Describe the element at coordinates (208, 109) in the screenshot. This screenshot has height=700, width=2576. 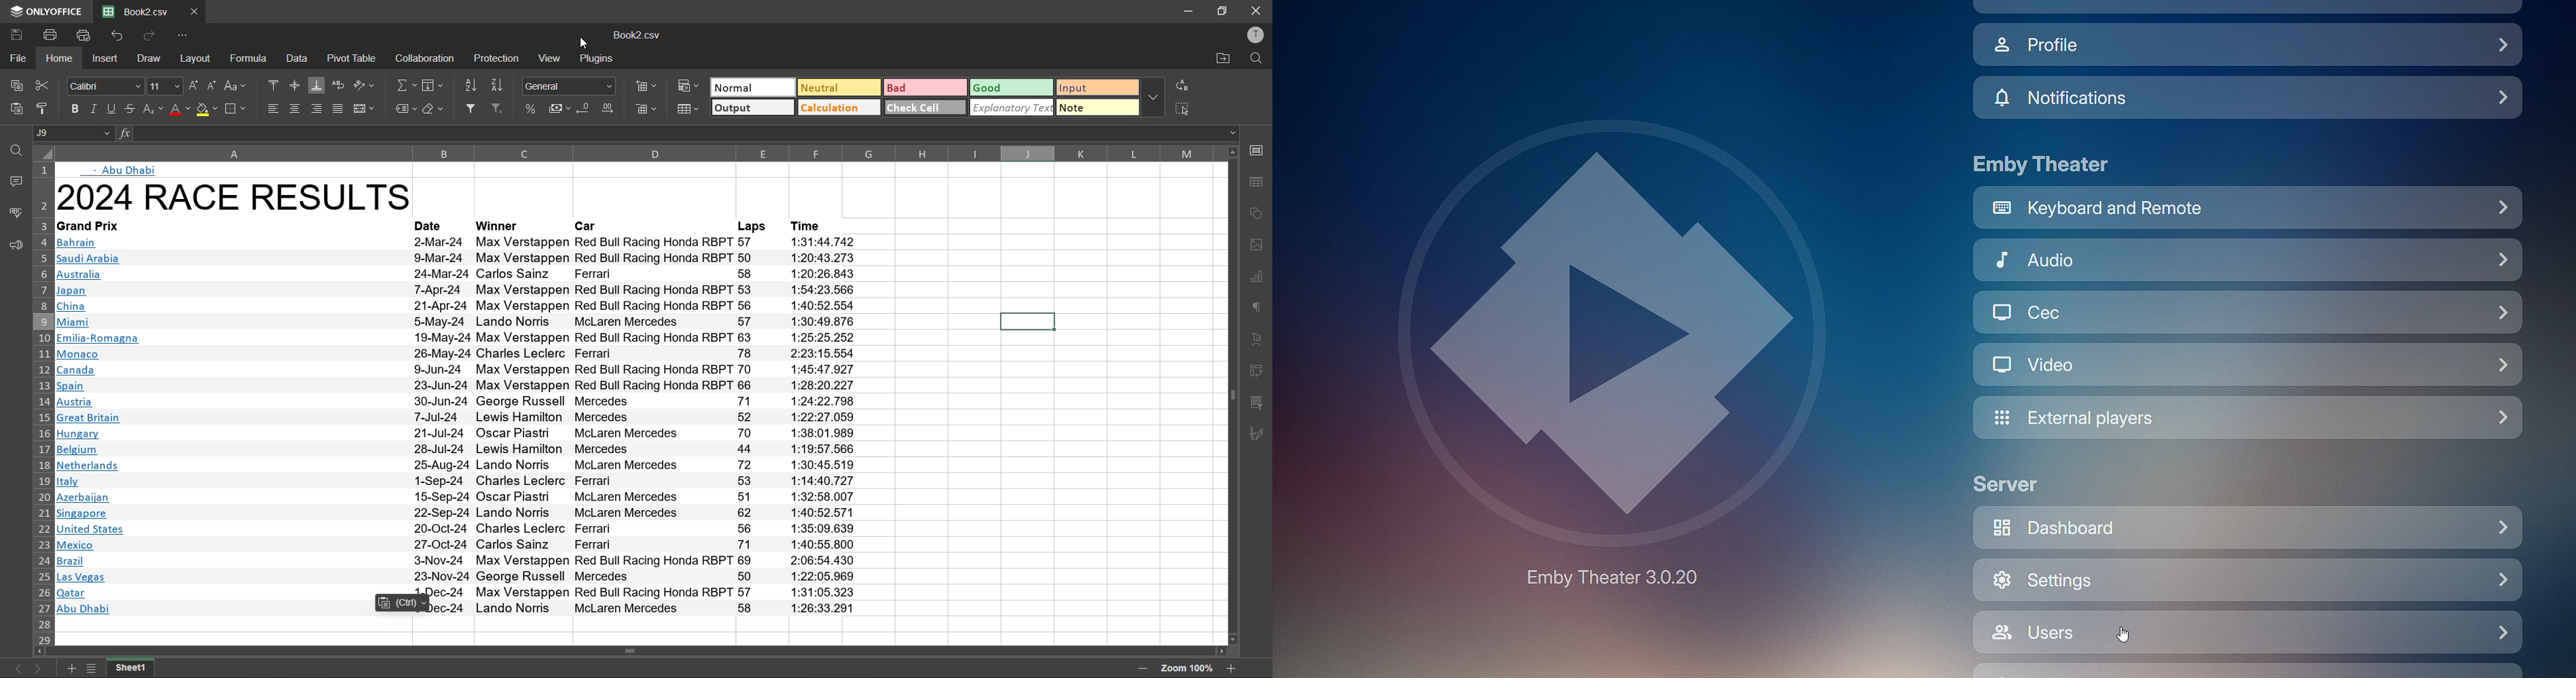
I see `fill color` at that location.